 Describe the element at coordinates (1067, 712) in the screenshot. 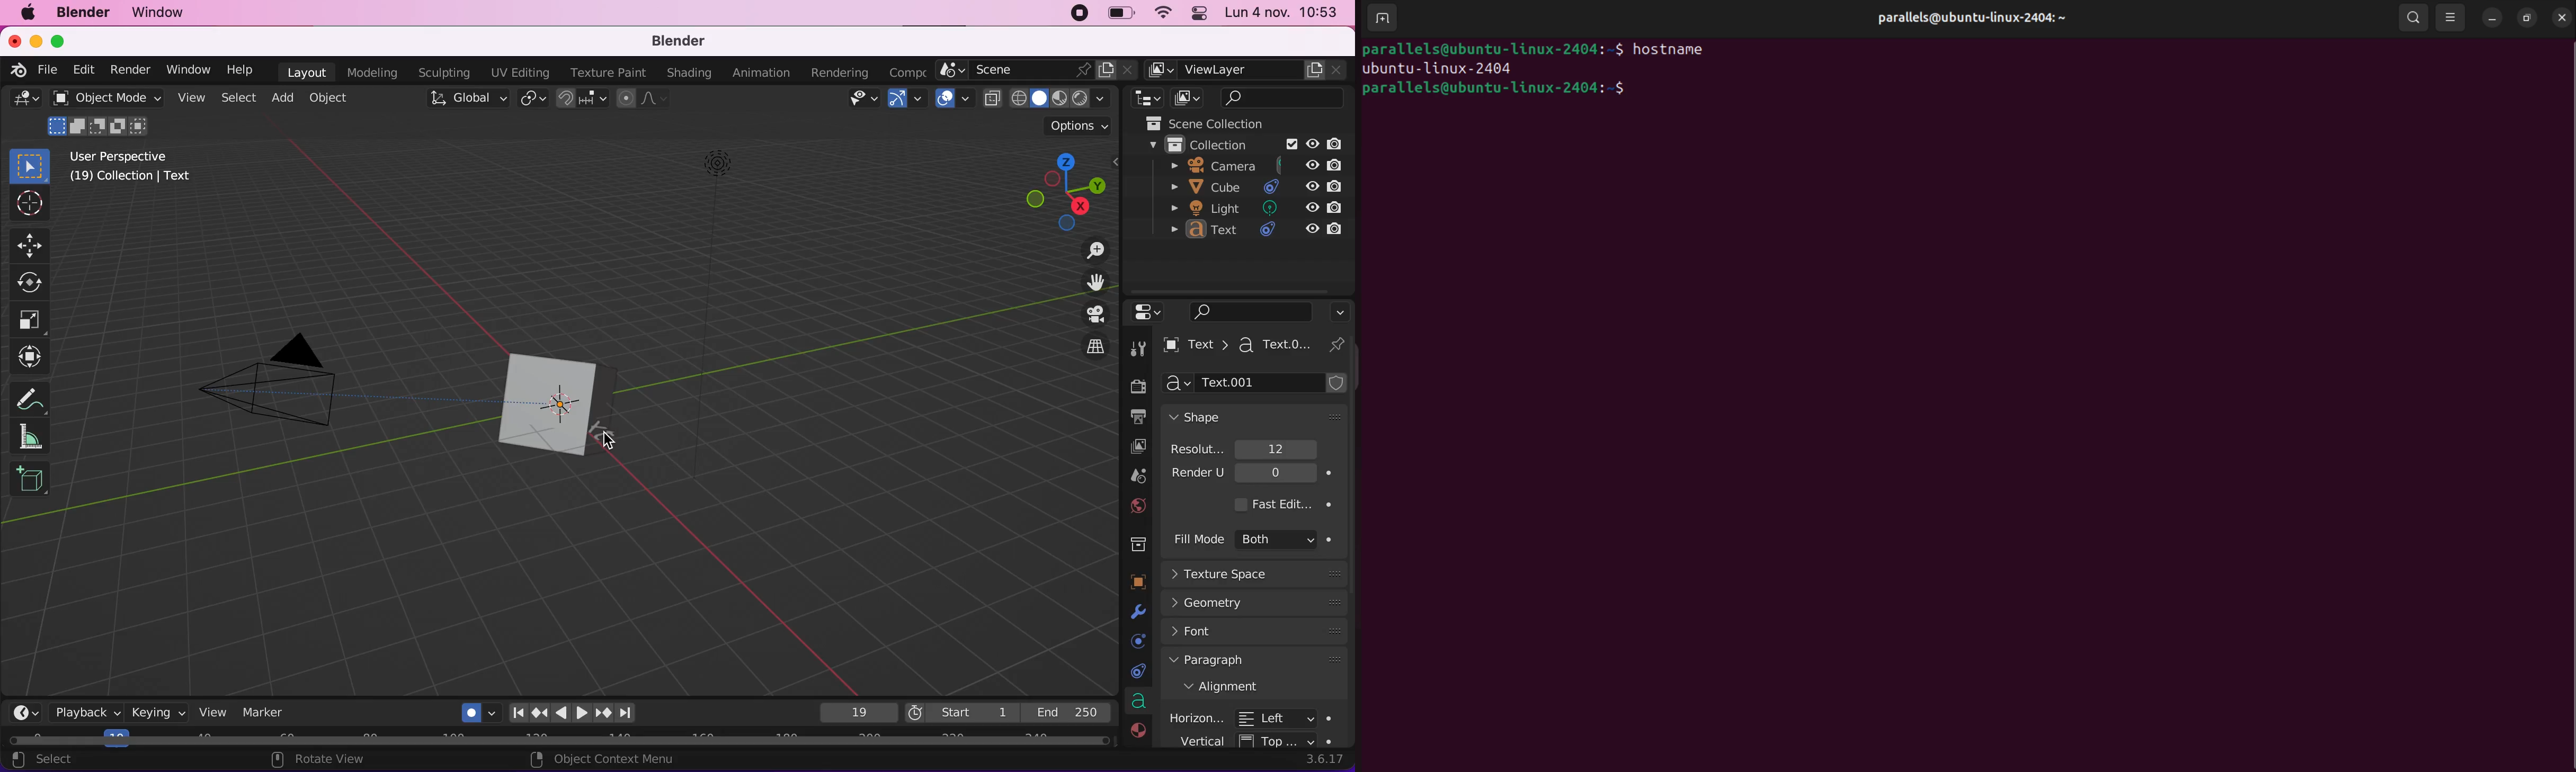

I see `end 250` at that location.